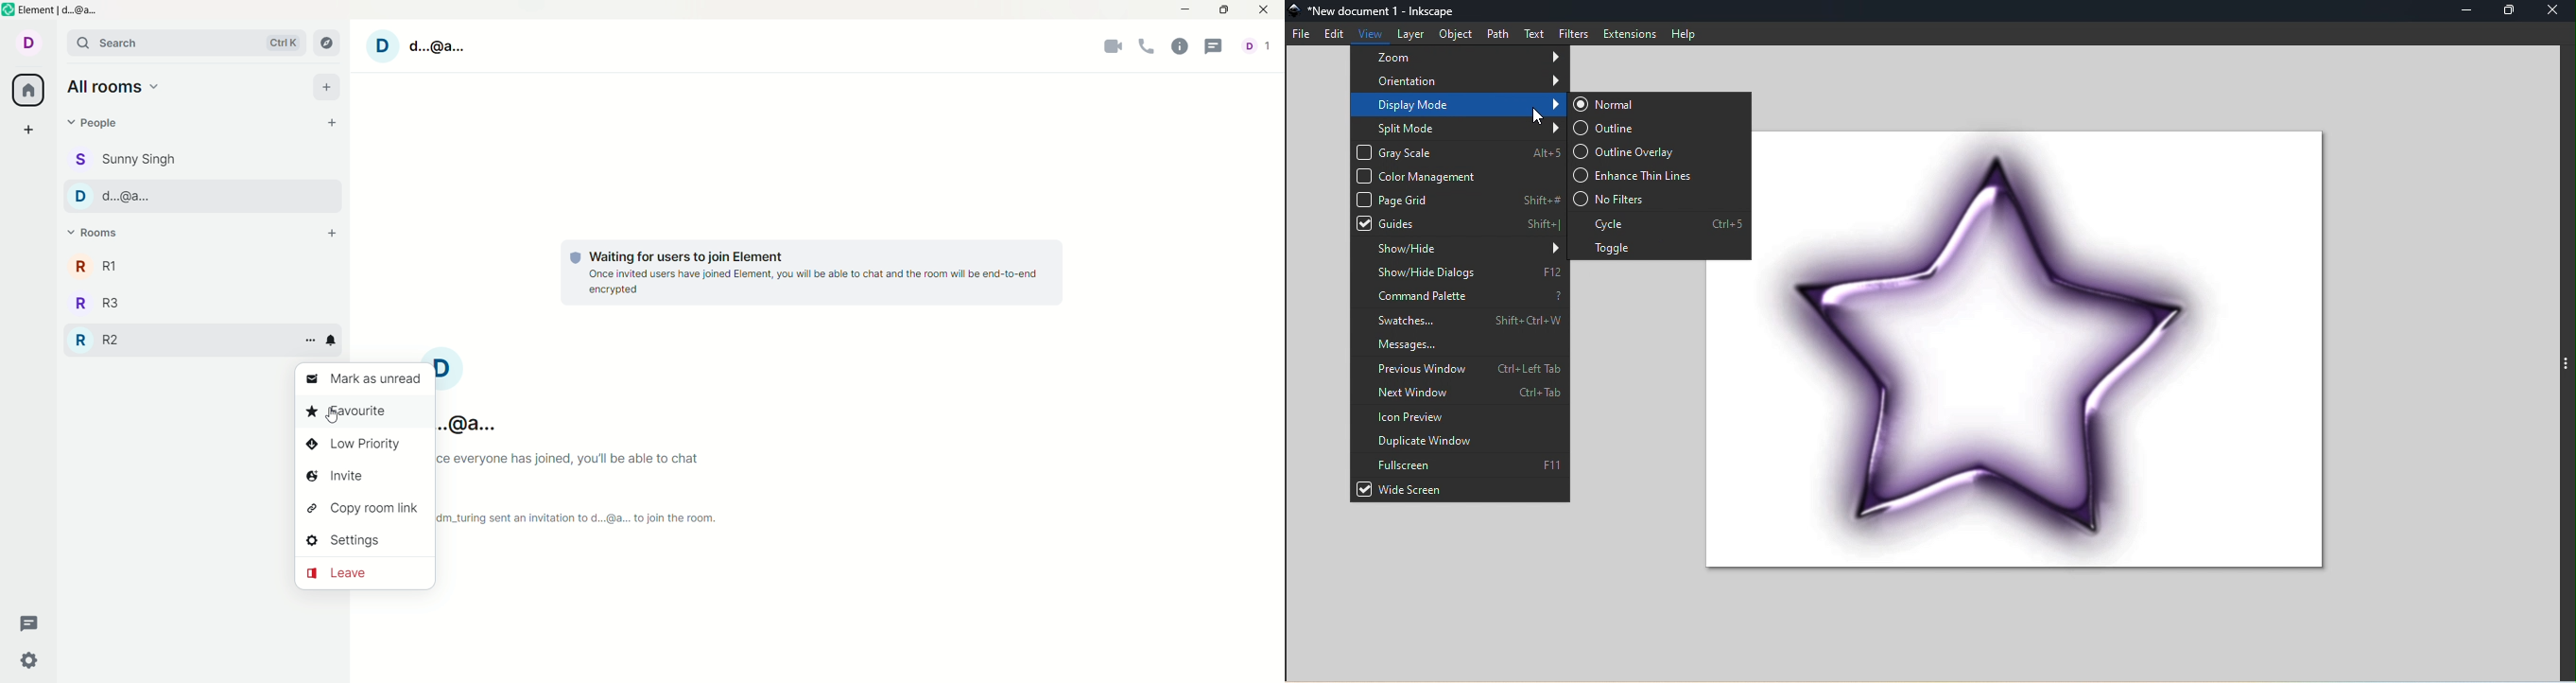  I want to click on Show/hide, so click(1461, 248).